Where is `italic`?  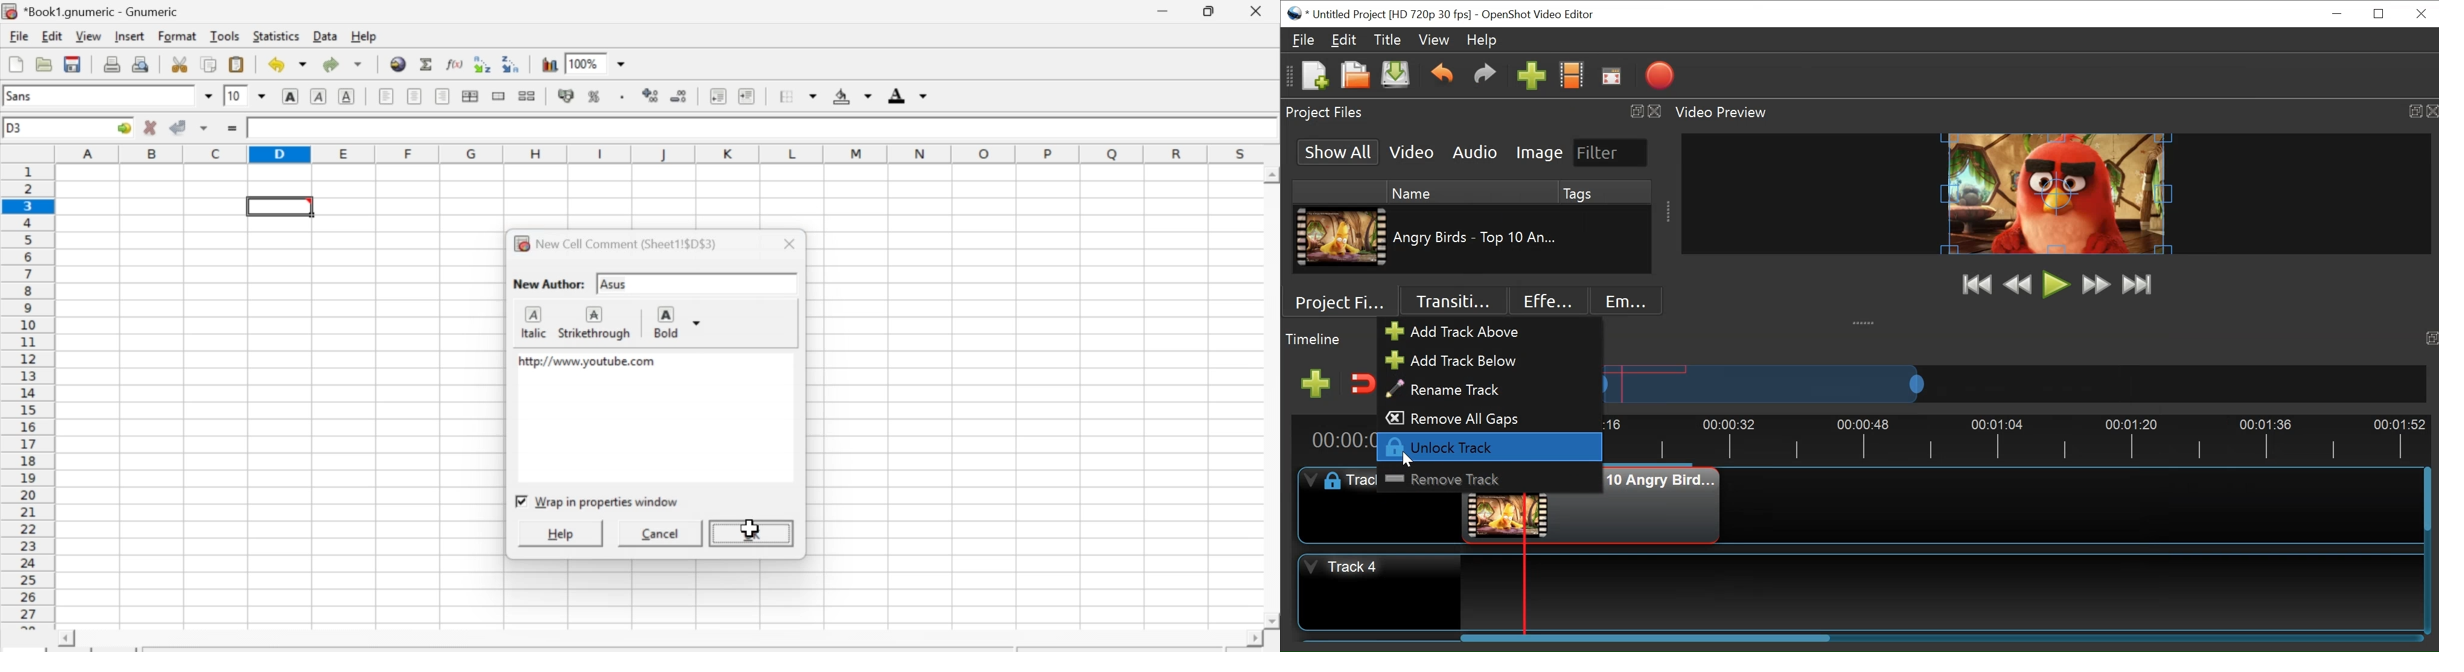 italic is located at coordinates (531, 323).